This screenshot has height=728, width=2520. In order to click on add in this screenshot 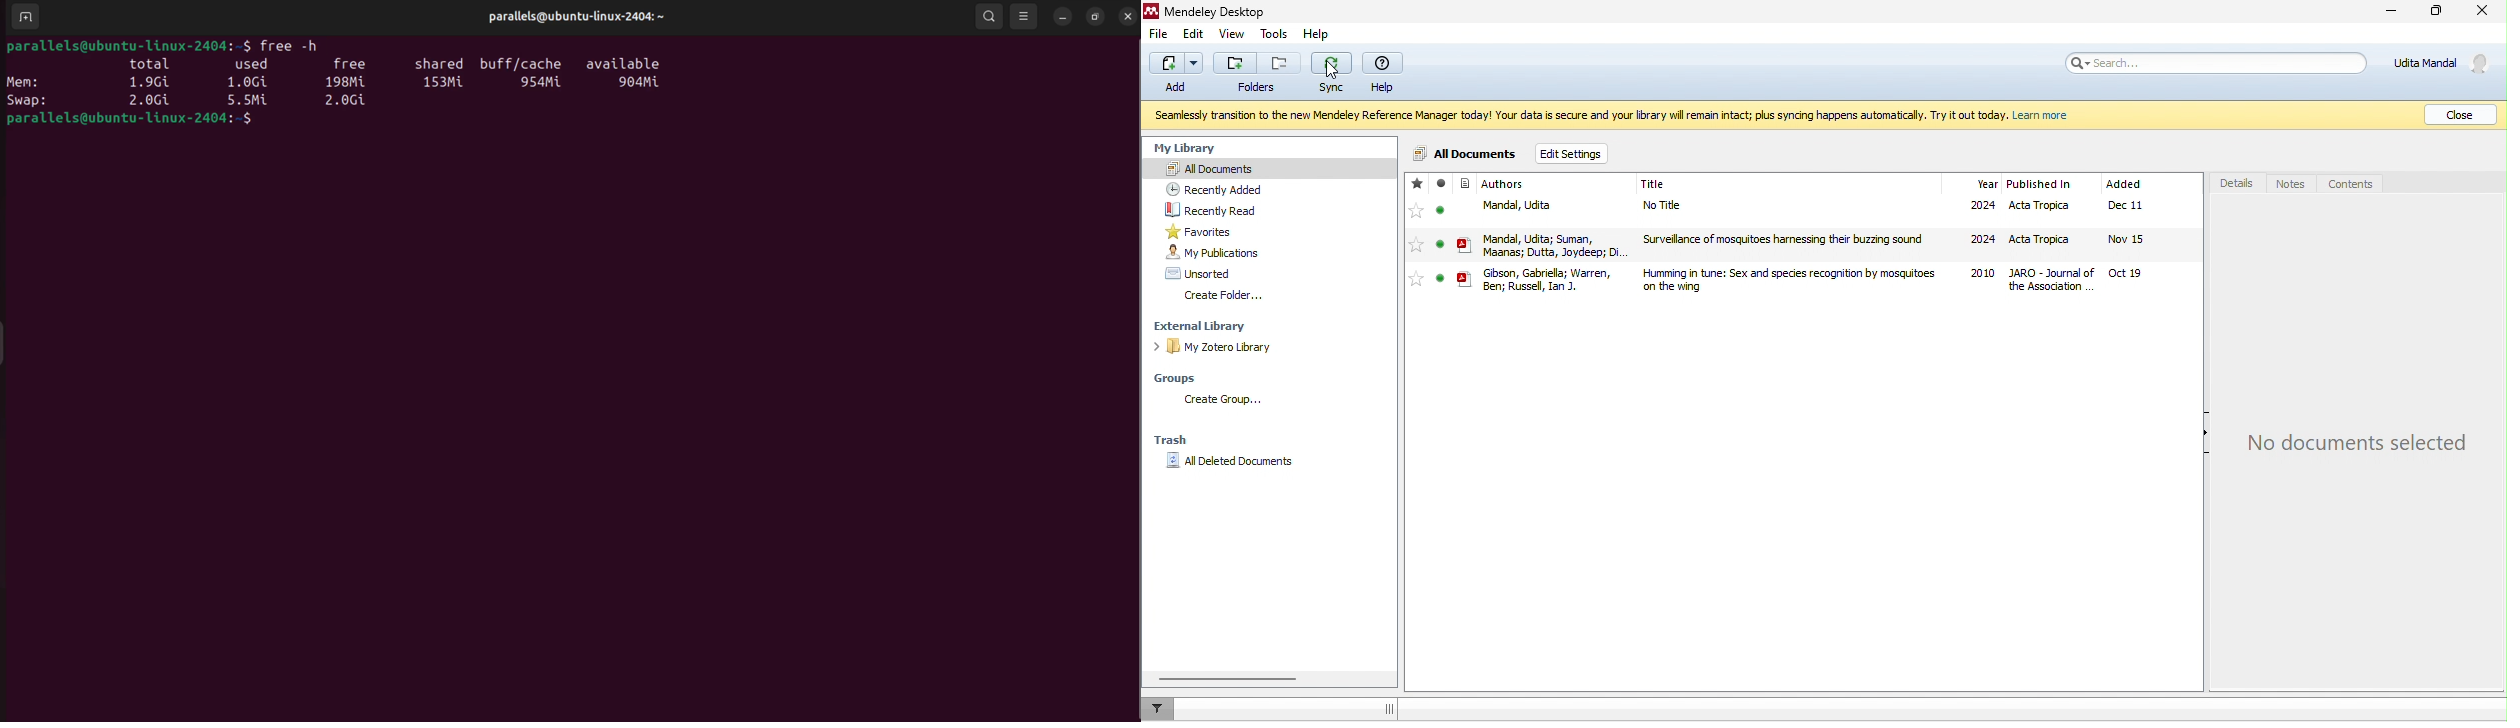, I will do `click(1178, 74)`.